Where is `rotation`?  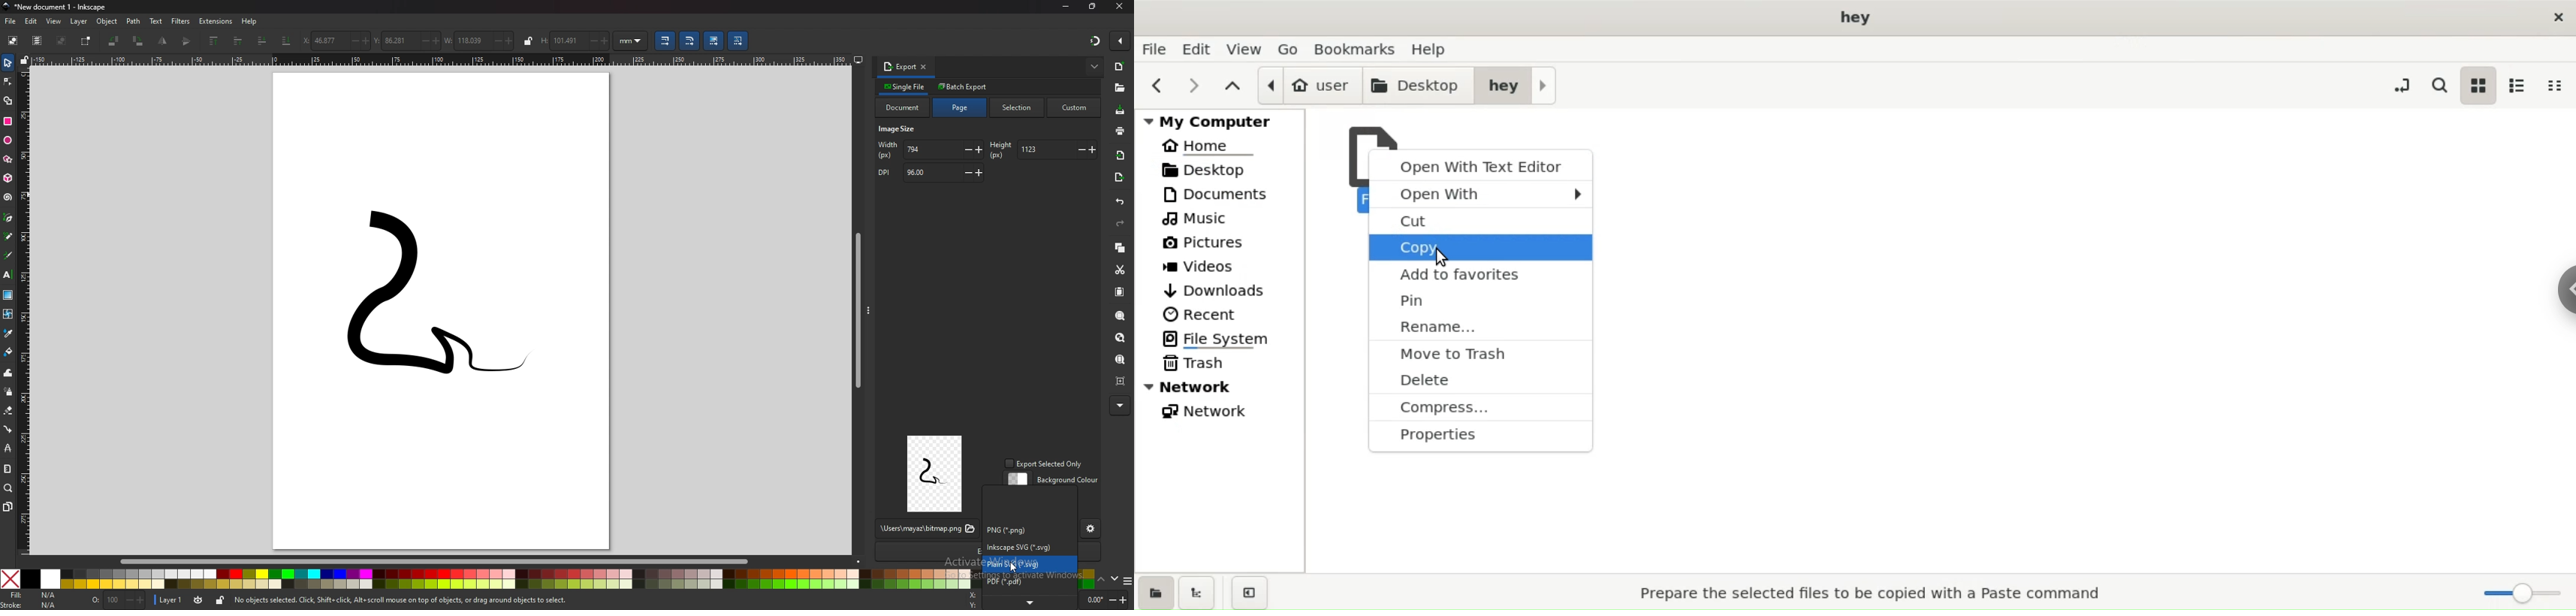 rotation is located at coordinates (1106, 599).